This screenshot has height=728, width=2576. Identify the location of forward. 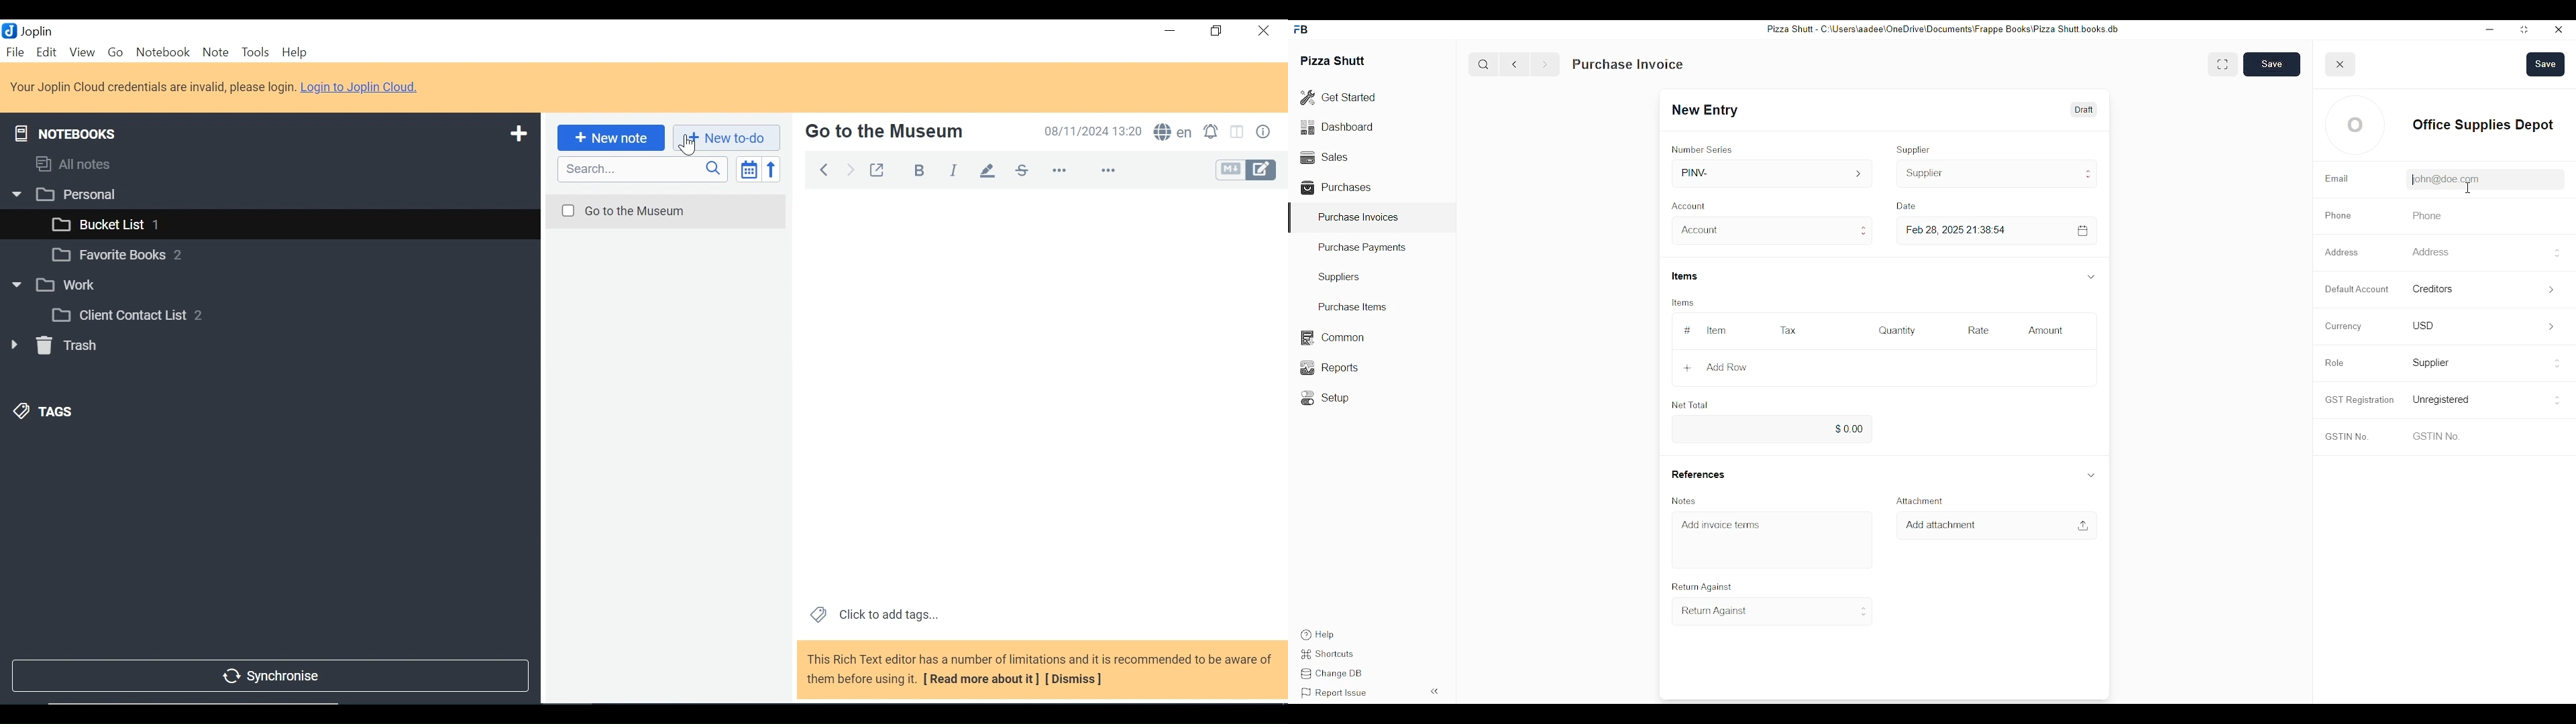
(1544, 64).